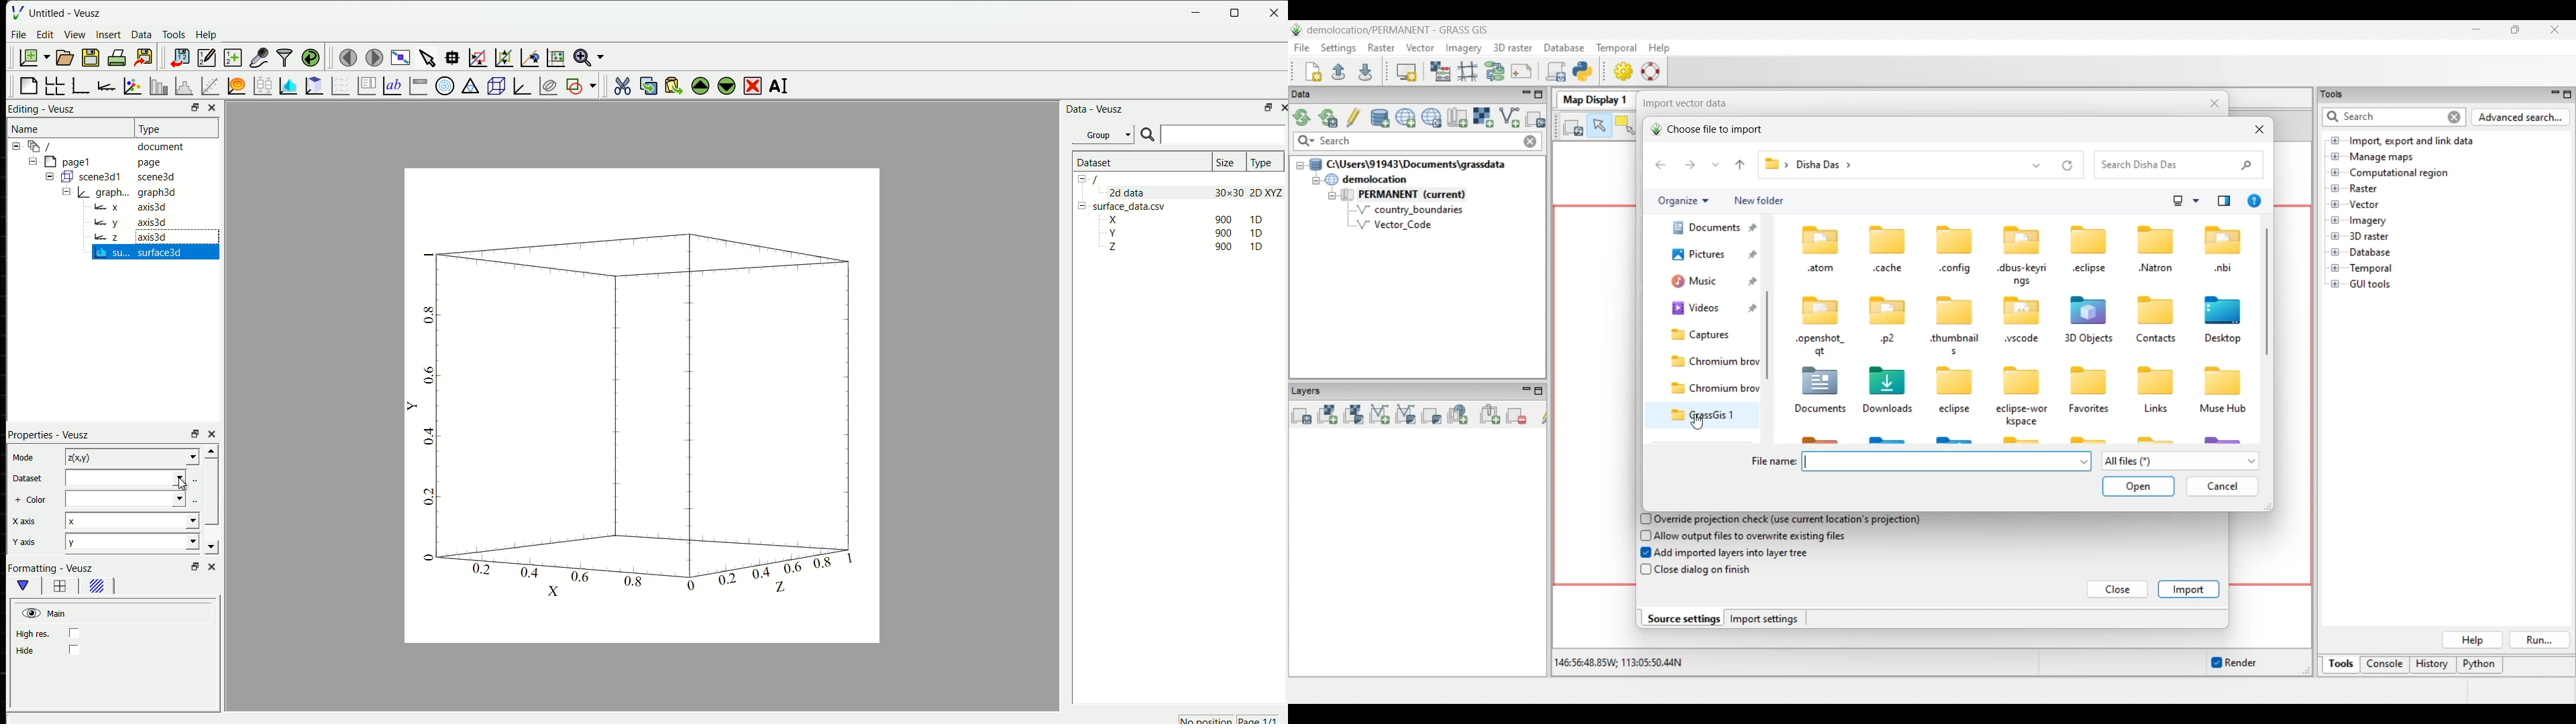 This screenshot has height=728, width=2576. What do you see at coordinates (182, 483) in the screenshot?
I see `cursor` at bounding box center [182, 483].